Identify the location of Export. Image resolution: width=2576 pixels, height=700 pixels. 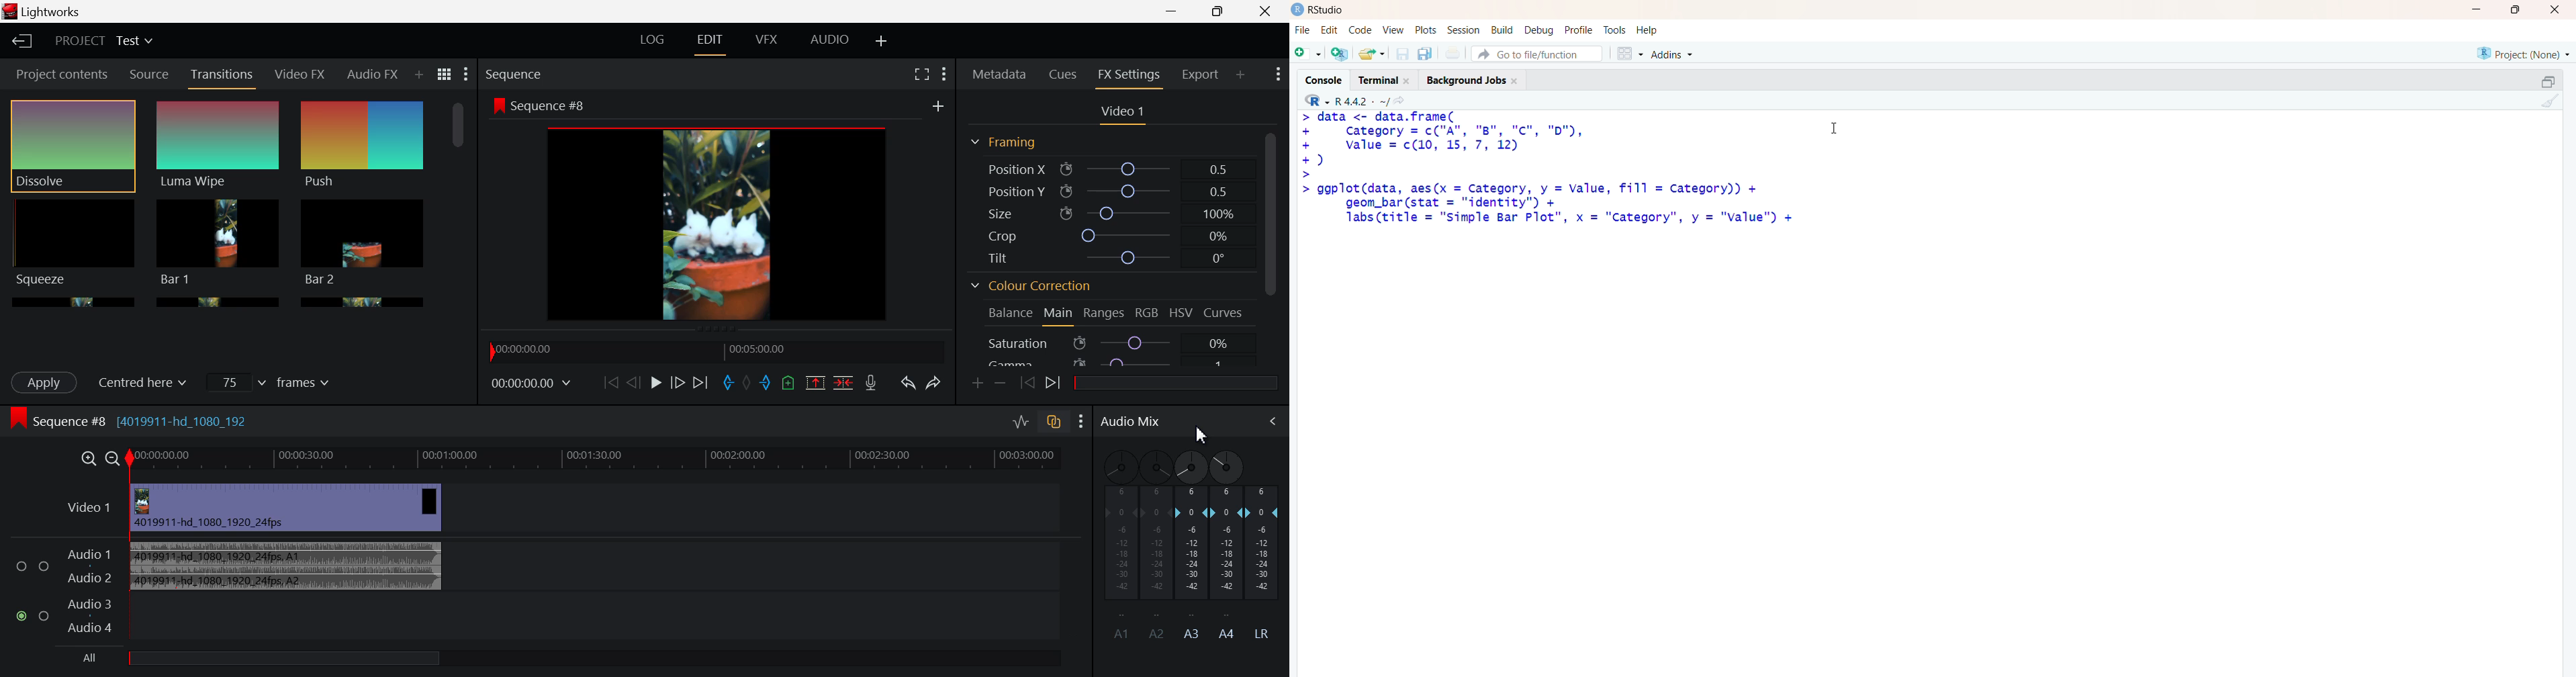
(1201, 75).